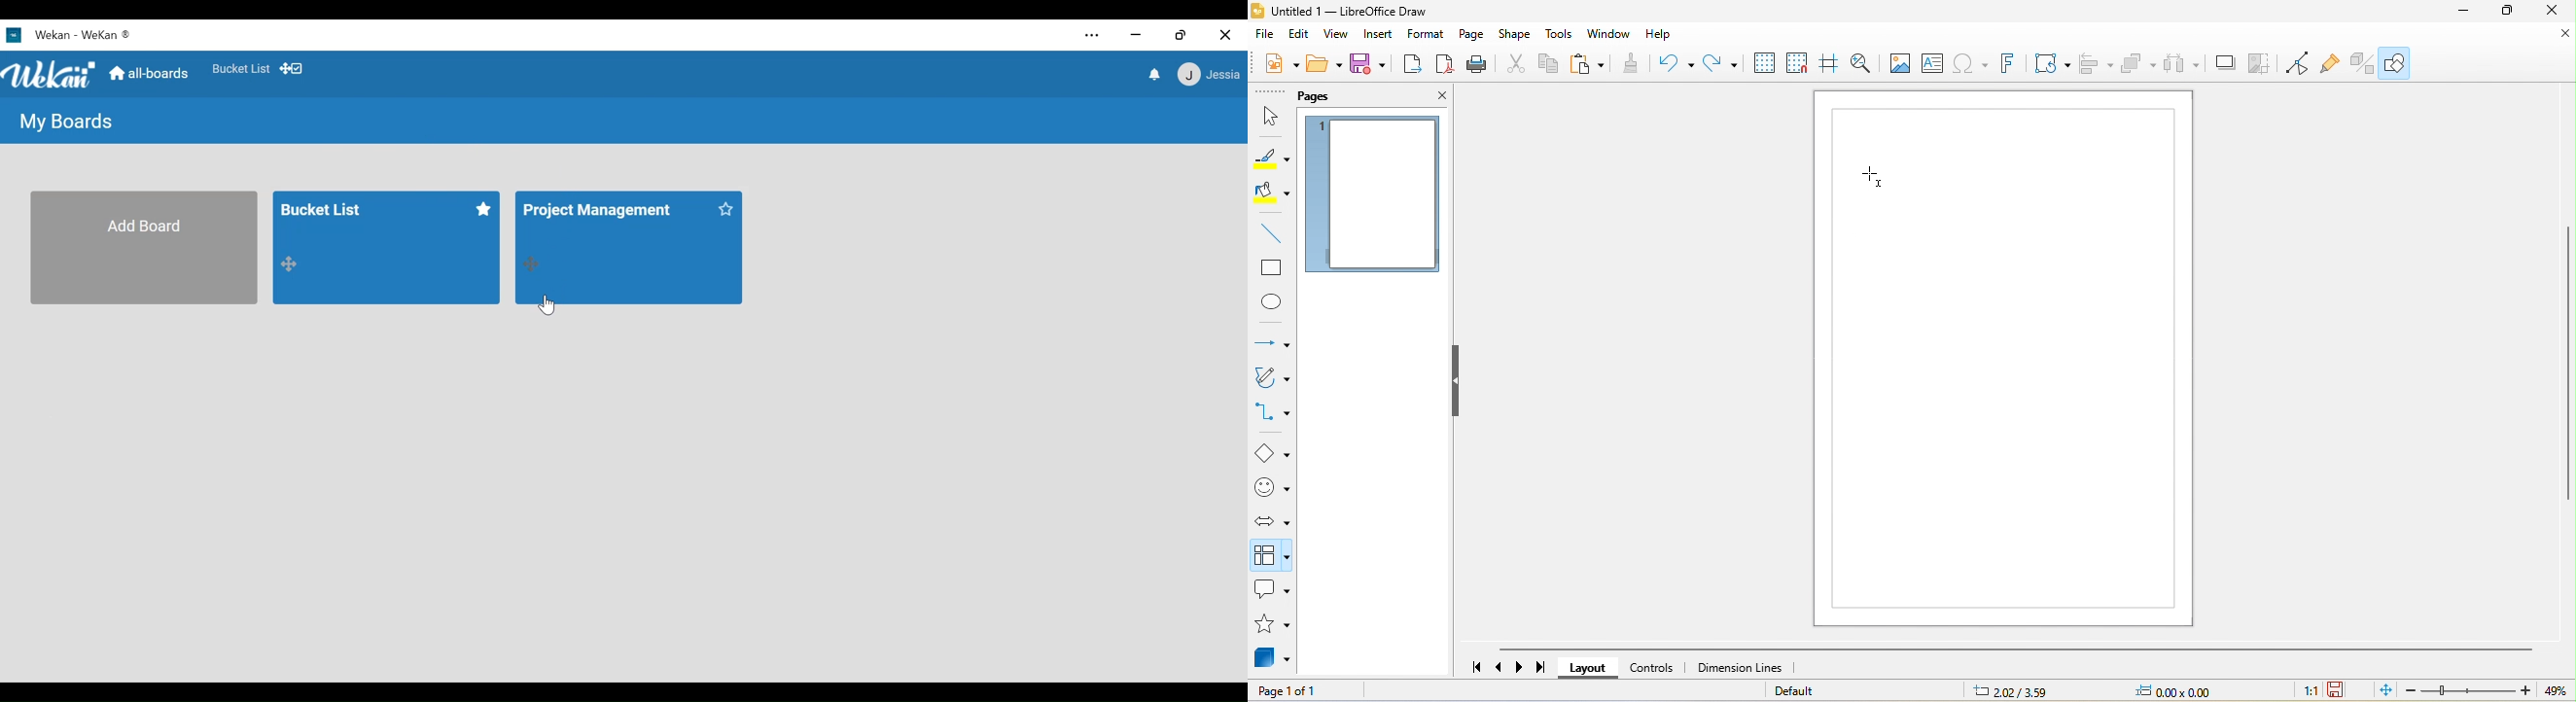  What do you see at coordinates (51, 77) in the screenshot?
I see `Wekan logo` at bounding box center [51, 77].